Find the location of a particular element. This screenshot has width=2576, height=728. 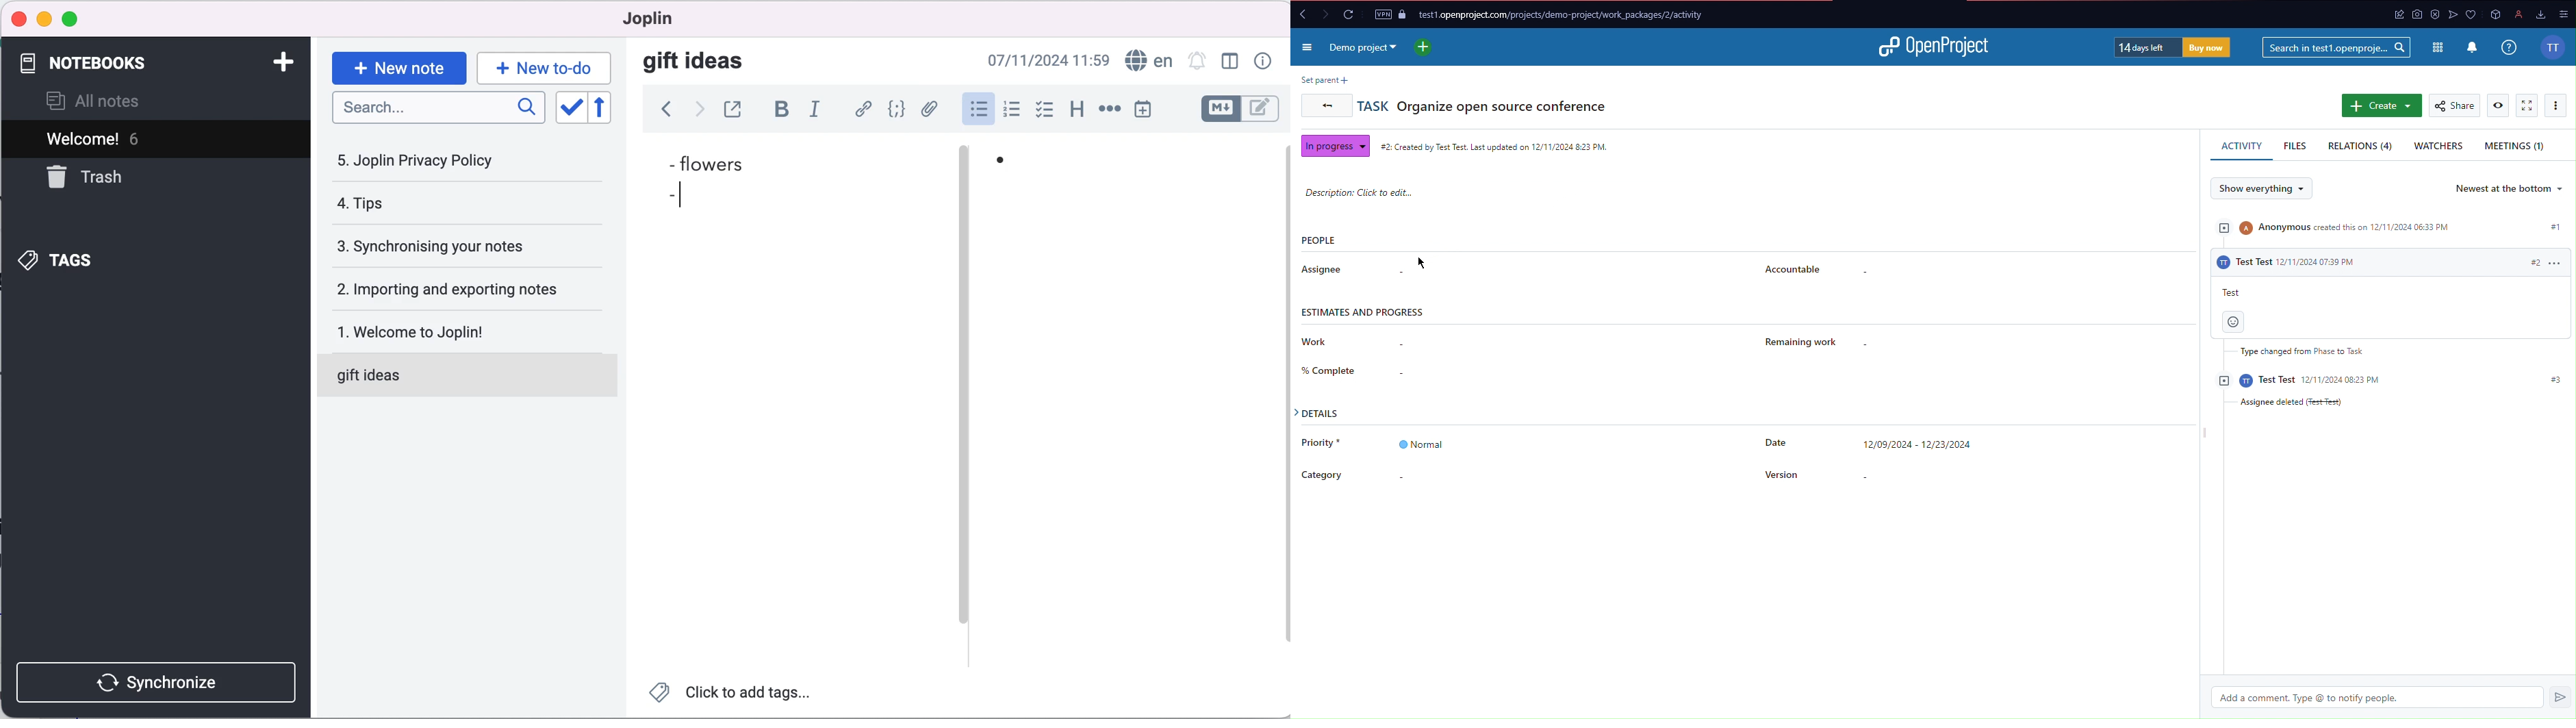

hyperlink is located at coordinates (863, 109).